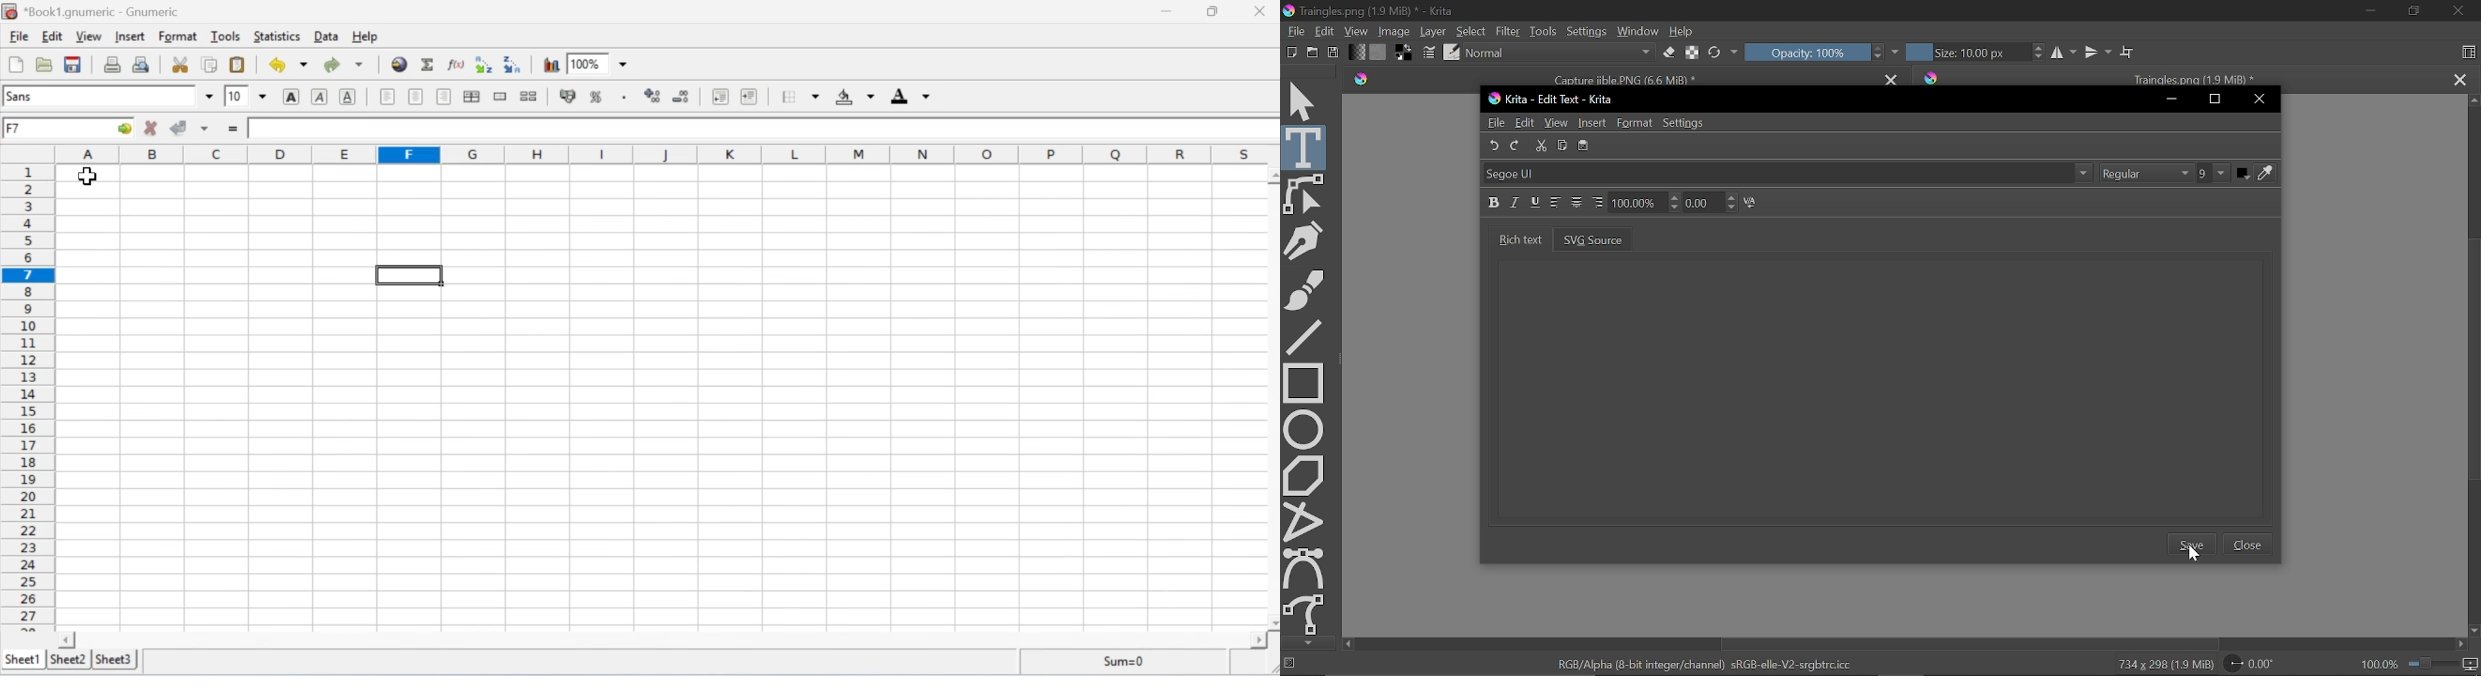  What do you see at coordinates (1348, 645) in the screenshot?
I see `Move left` at bounding box center [1348, 645].